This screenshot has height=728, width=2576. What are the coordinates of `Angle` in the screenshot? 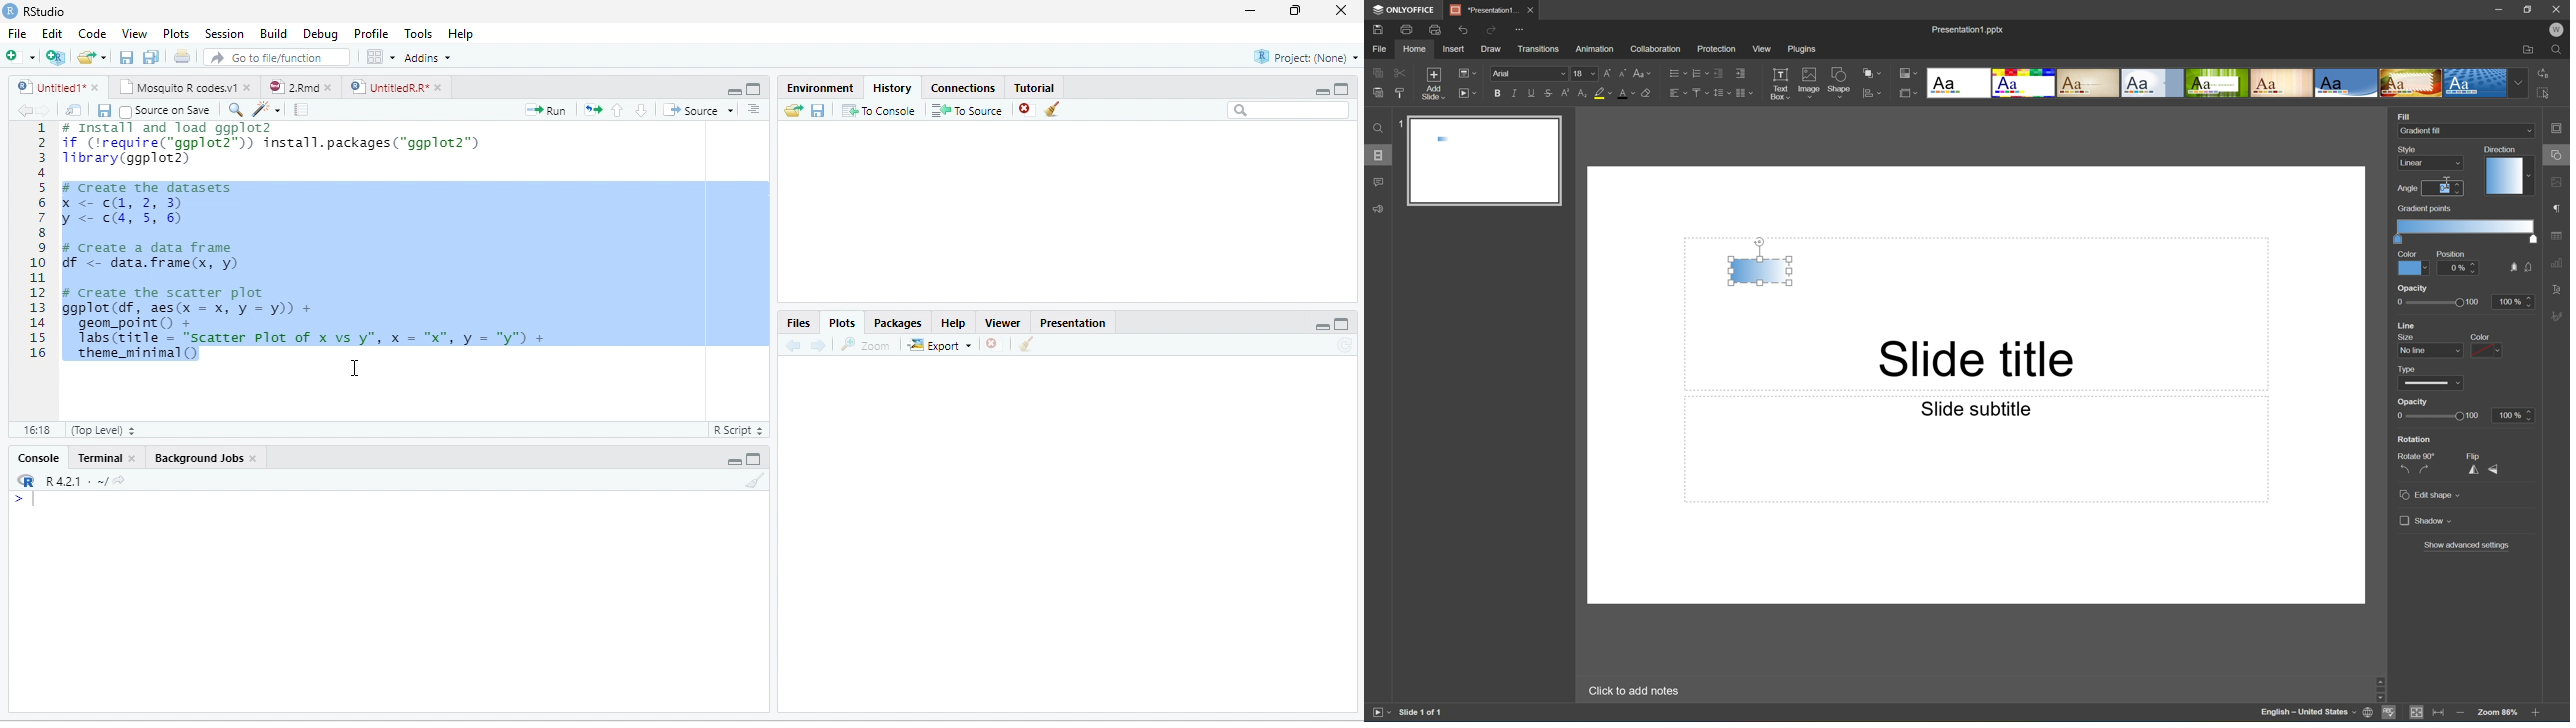 It's located at (2408, 188).